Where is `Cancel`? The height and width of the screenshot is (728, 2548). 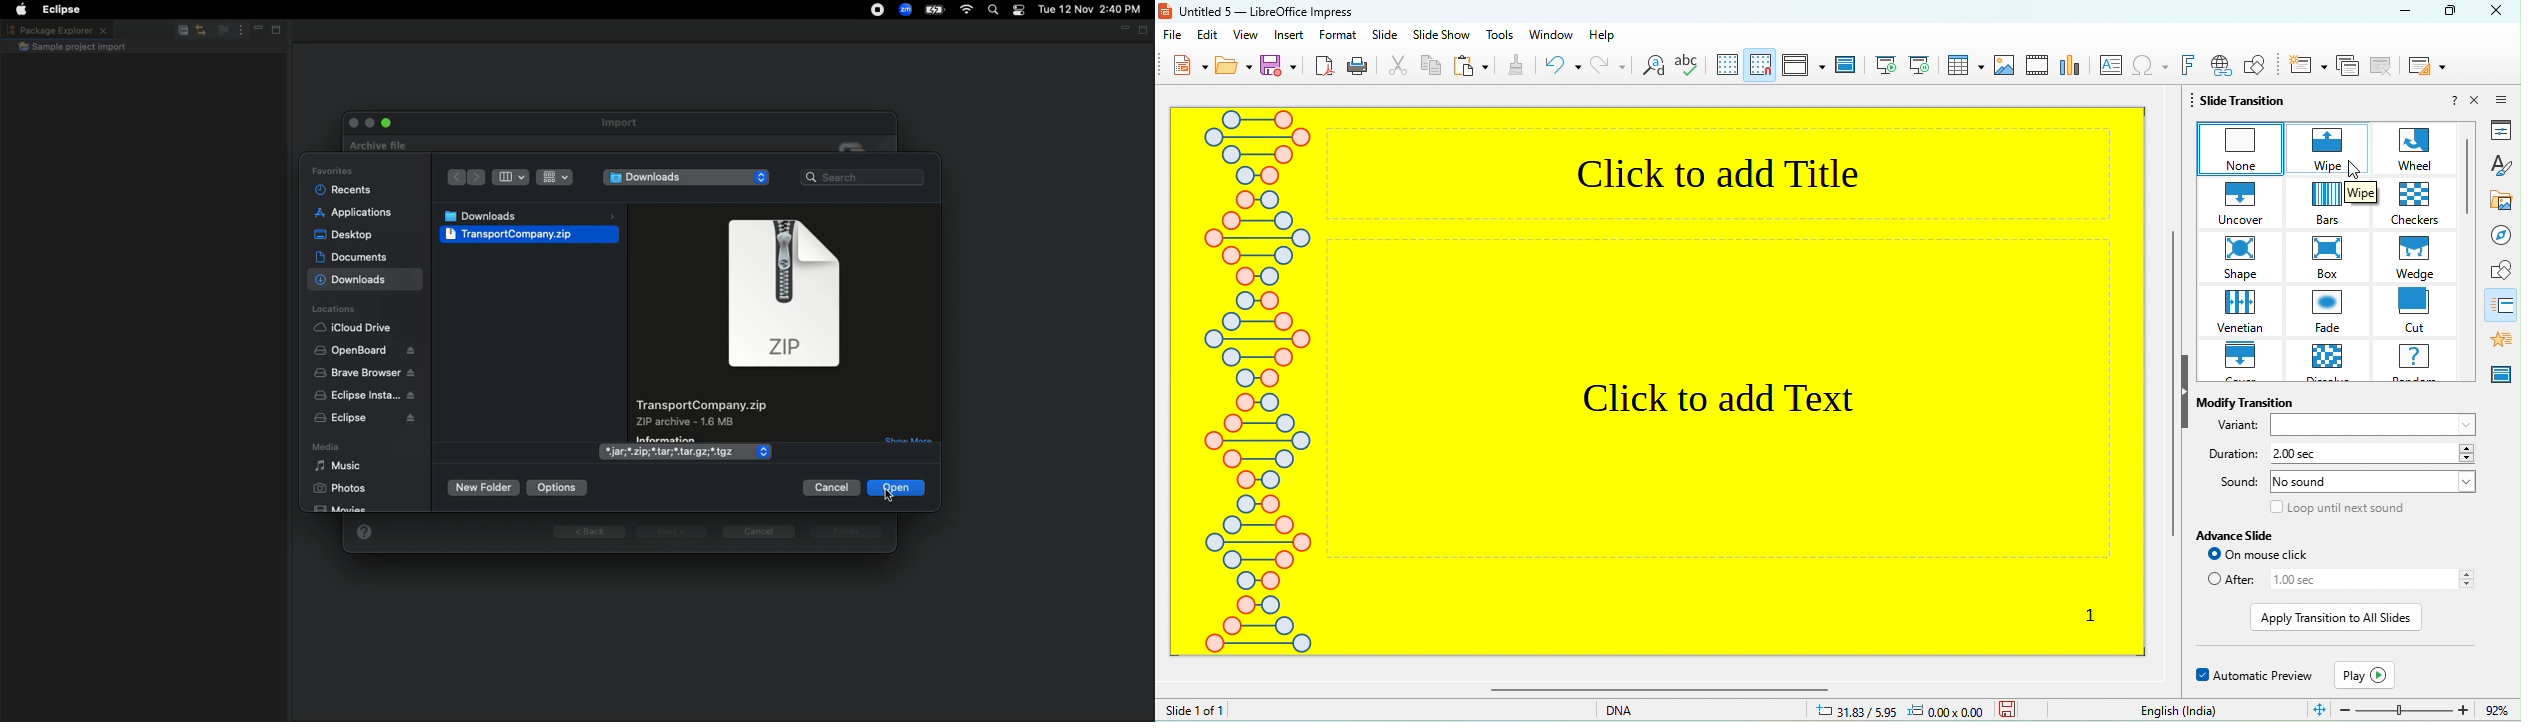 Cancel is located at coordinates (831, 488).